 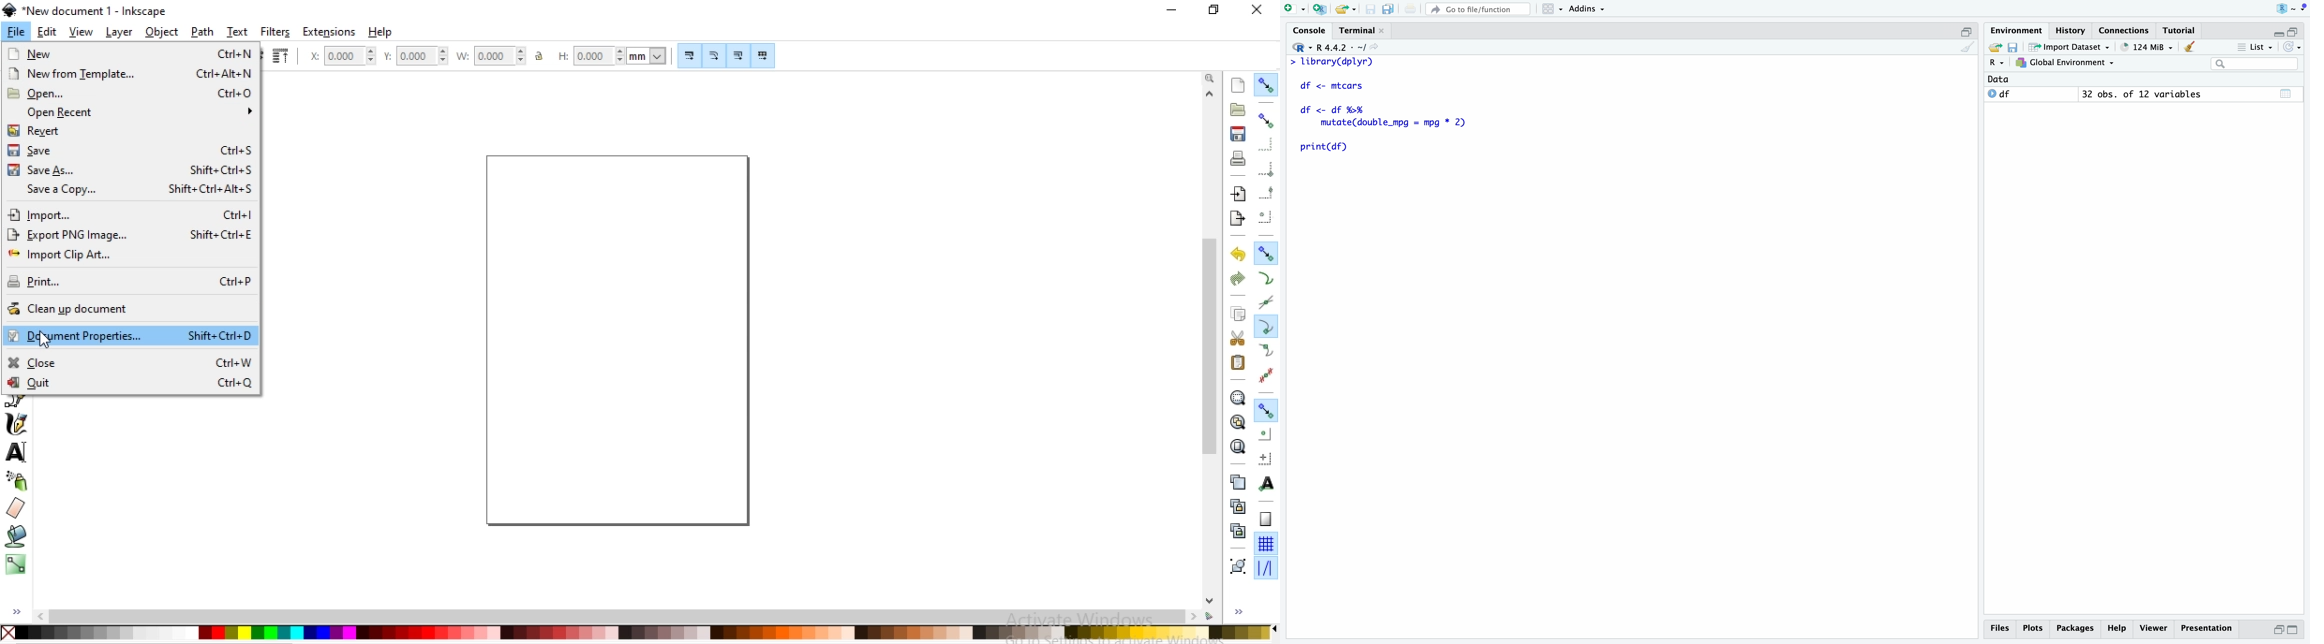 I want to click on data, so click(x=1998, y=79).